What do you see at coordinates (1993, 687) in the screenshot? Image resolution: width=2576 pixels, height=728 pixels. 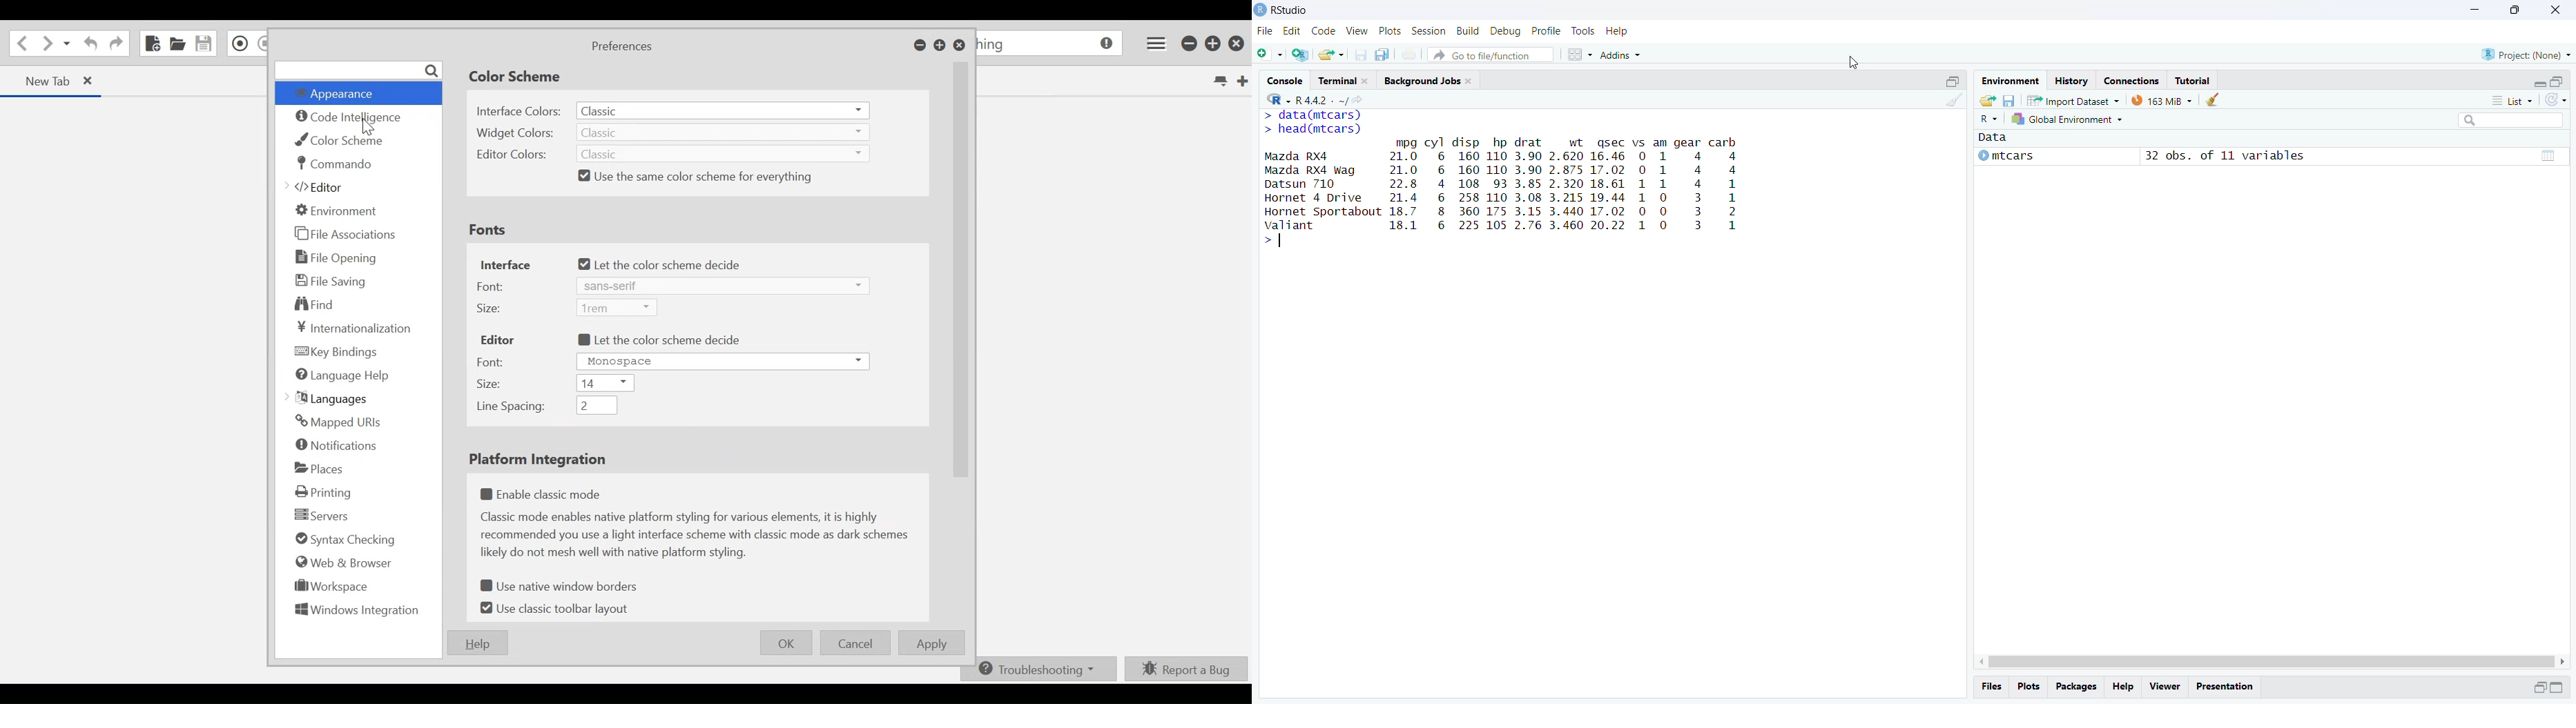 I see `files` at bounding box center [1993, 687].